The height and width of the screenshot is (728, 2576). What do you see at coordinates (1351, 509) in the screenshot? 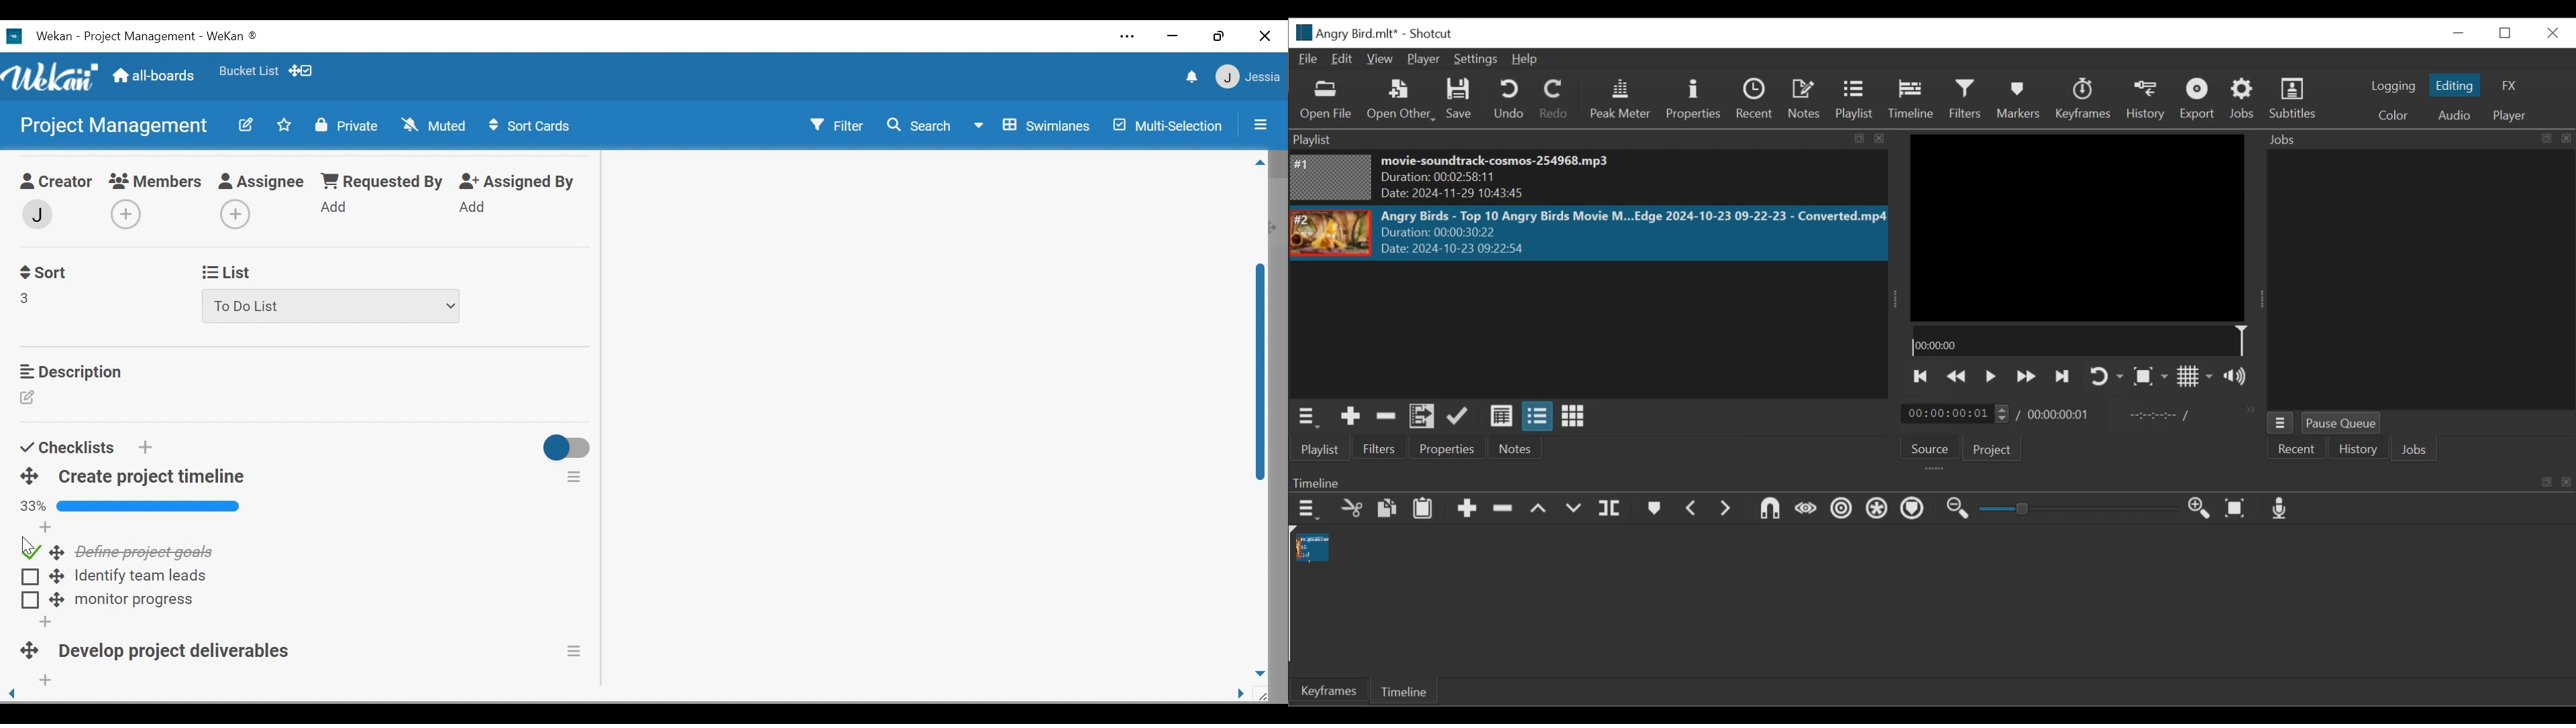
I see `Cut` at bounding box center [1351, 509].